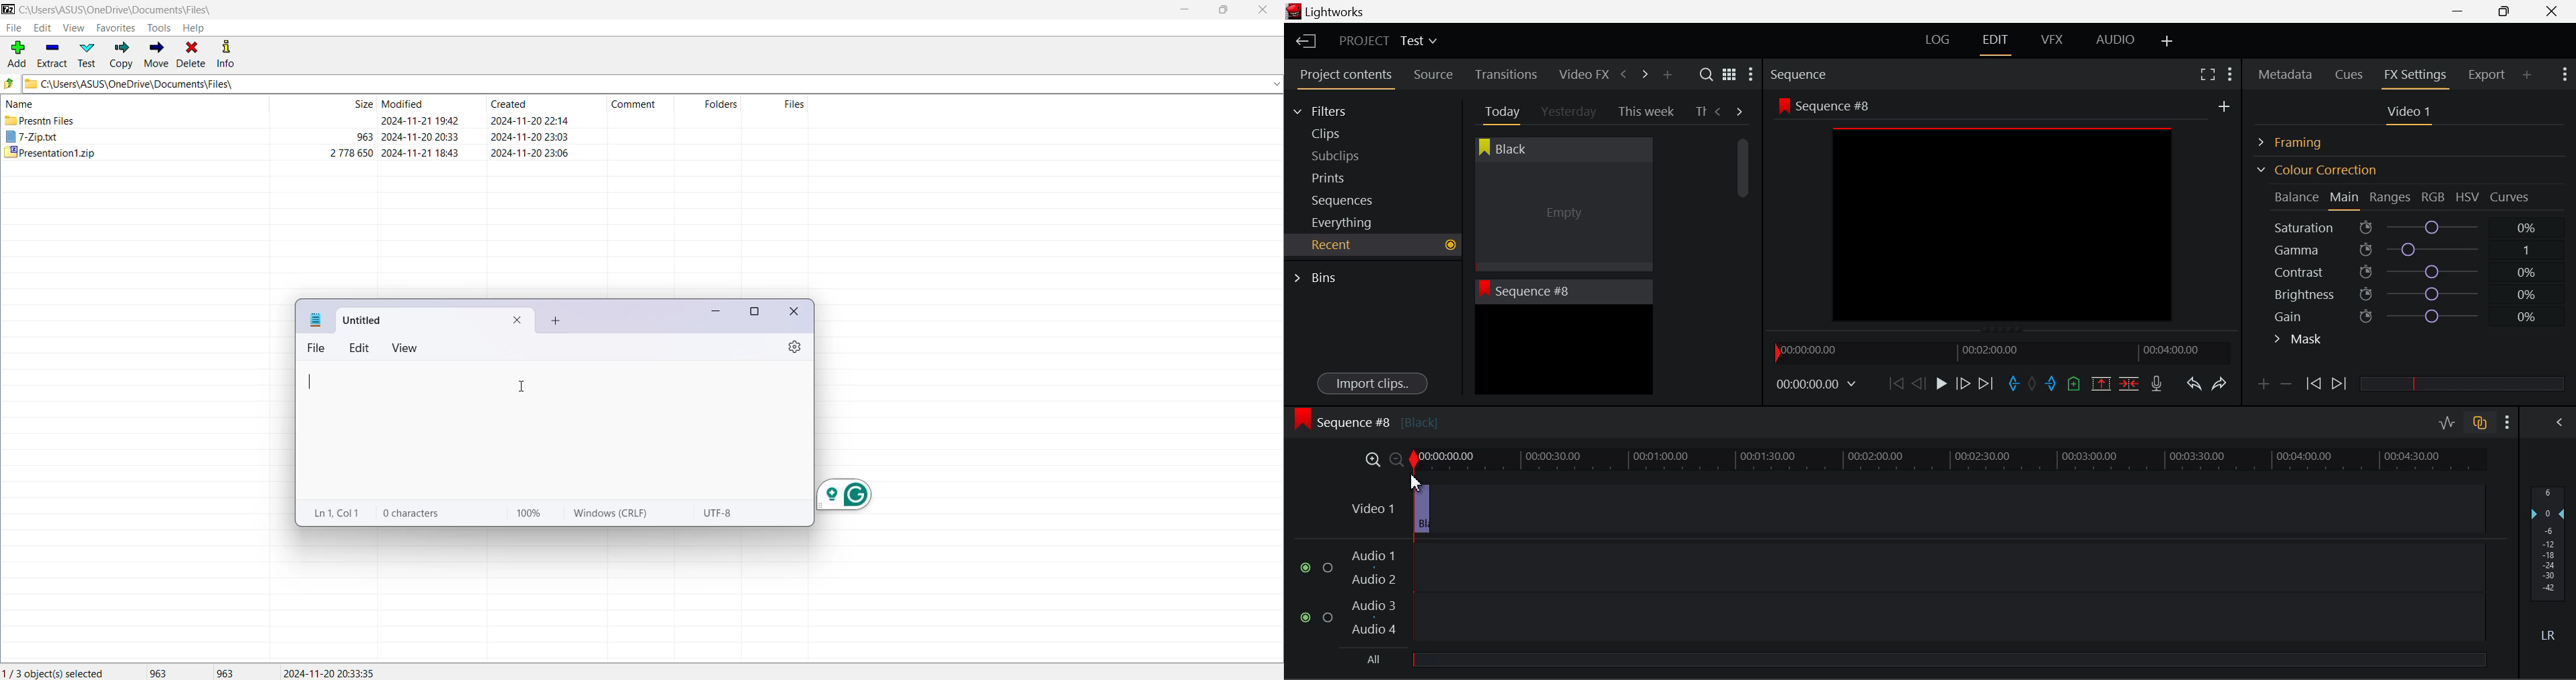 The height and width of the screenshot is (700, 2576). I want to click on Close, so click(2554, 11).